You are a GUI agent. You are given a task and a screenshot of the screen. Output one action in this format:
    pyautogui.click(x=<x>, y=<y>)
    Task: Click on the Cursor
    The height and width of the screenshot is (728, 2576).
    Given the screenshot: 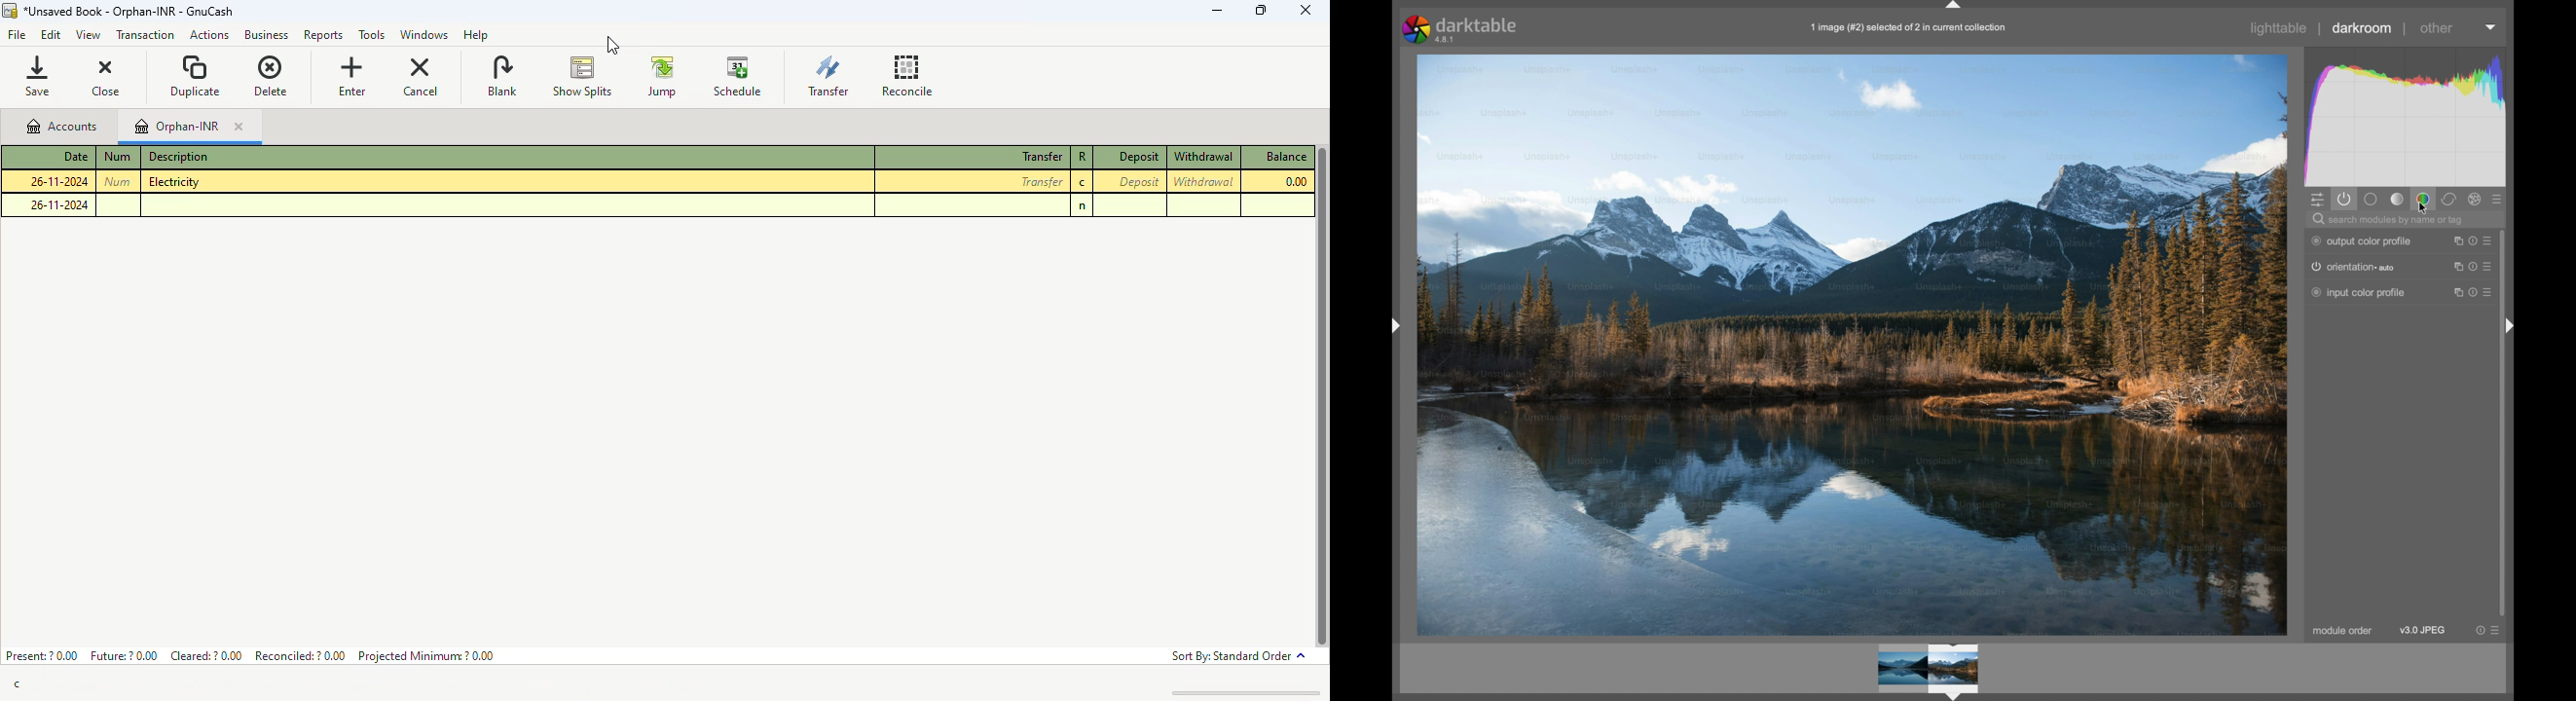 What is the action you would take?
    pyautogui.click(x=2421, y=208)
    